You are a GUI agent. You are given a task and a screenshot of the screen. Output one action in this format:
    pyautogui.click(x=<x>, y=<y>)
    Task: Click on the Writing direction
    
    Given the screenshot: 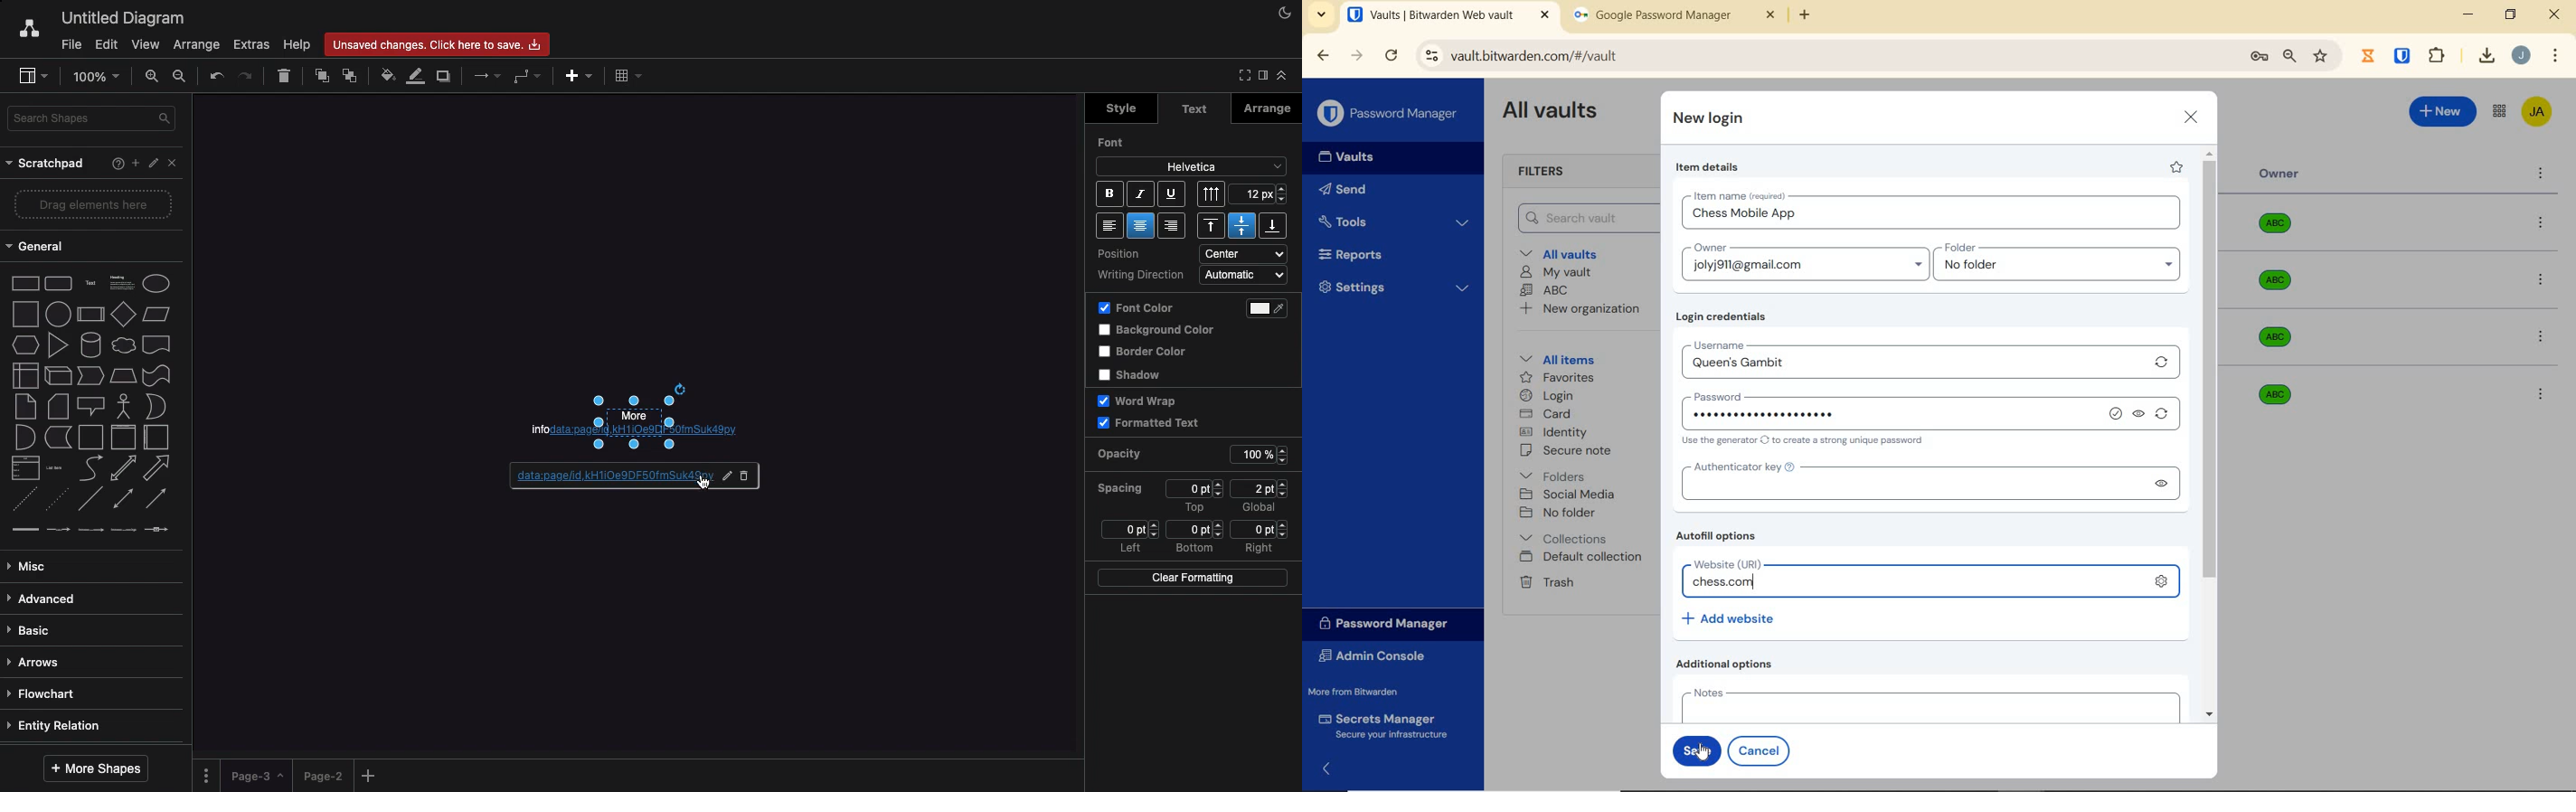 What is the action you would take?
    pyautogui.click(x=1142, y=276)
    